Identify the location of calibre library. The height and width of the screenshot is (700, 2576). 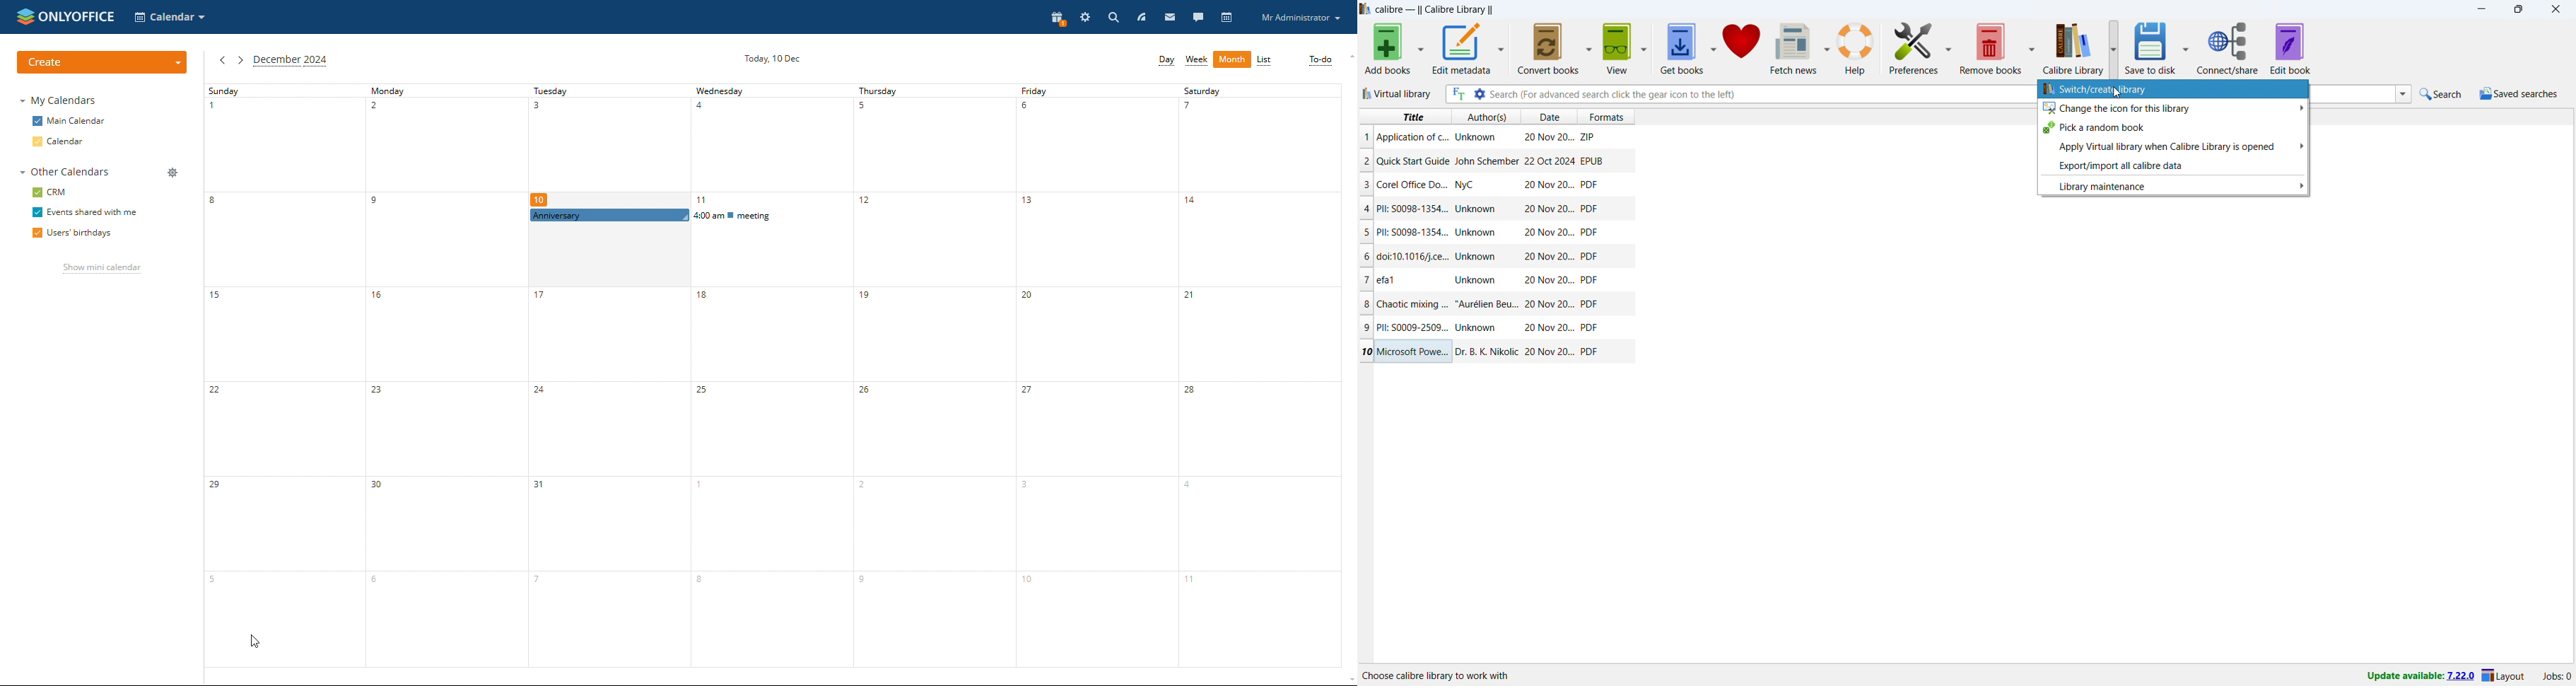
(2071, 50).